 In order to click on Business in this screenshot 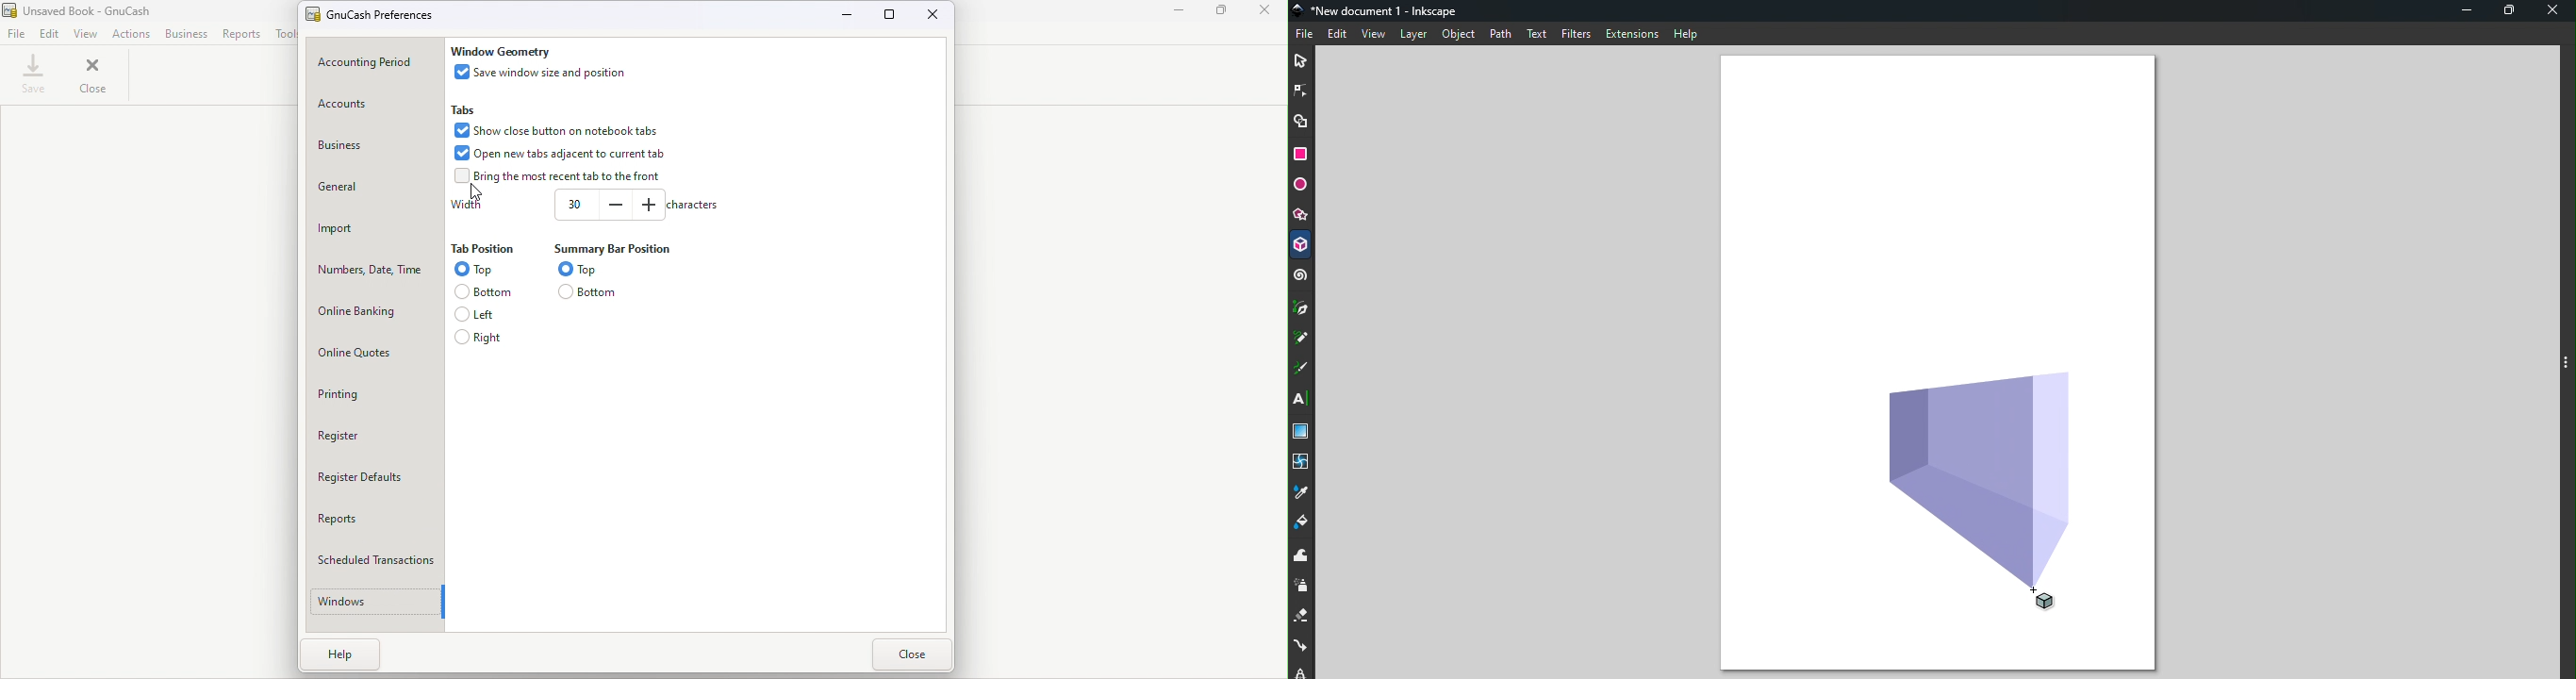, I will do `click(369, 151)`.